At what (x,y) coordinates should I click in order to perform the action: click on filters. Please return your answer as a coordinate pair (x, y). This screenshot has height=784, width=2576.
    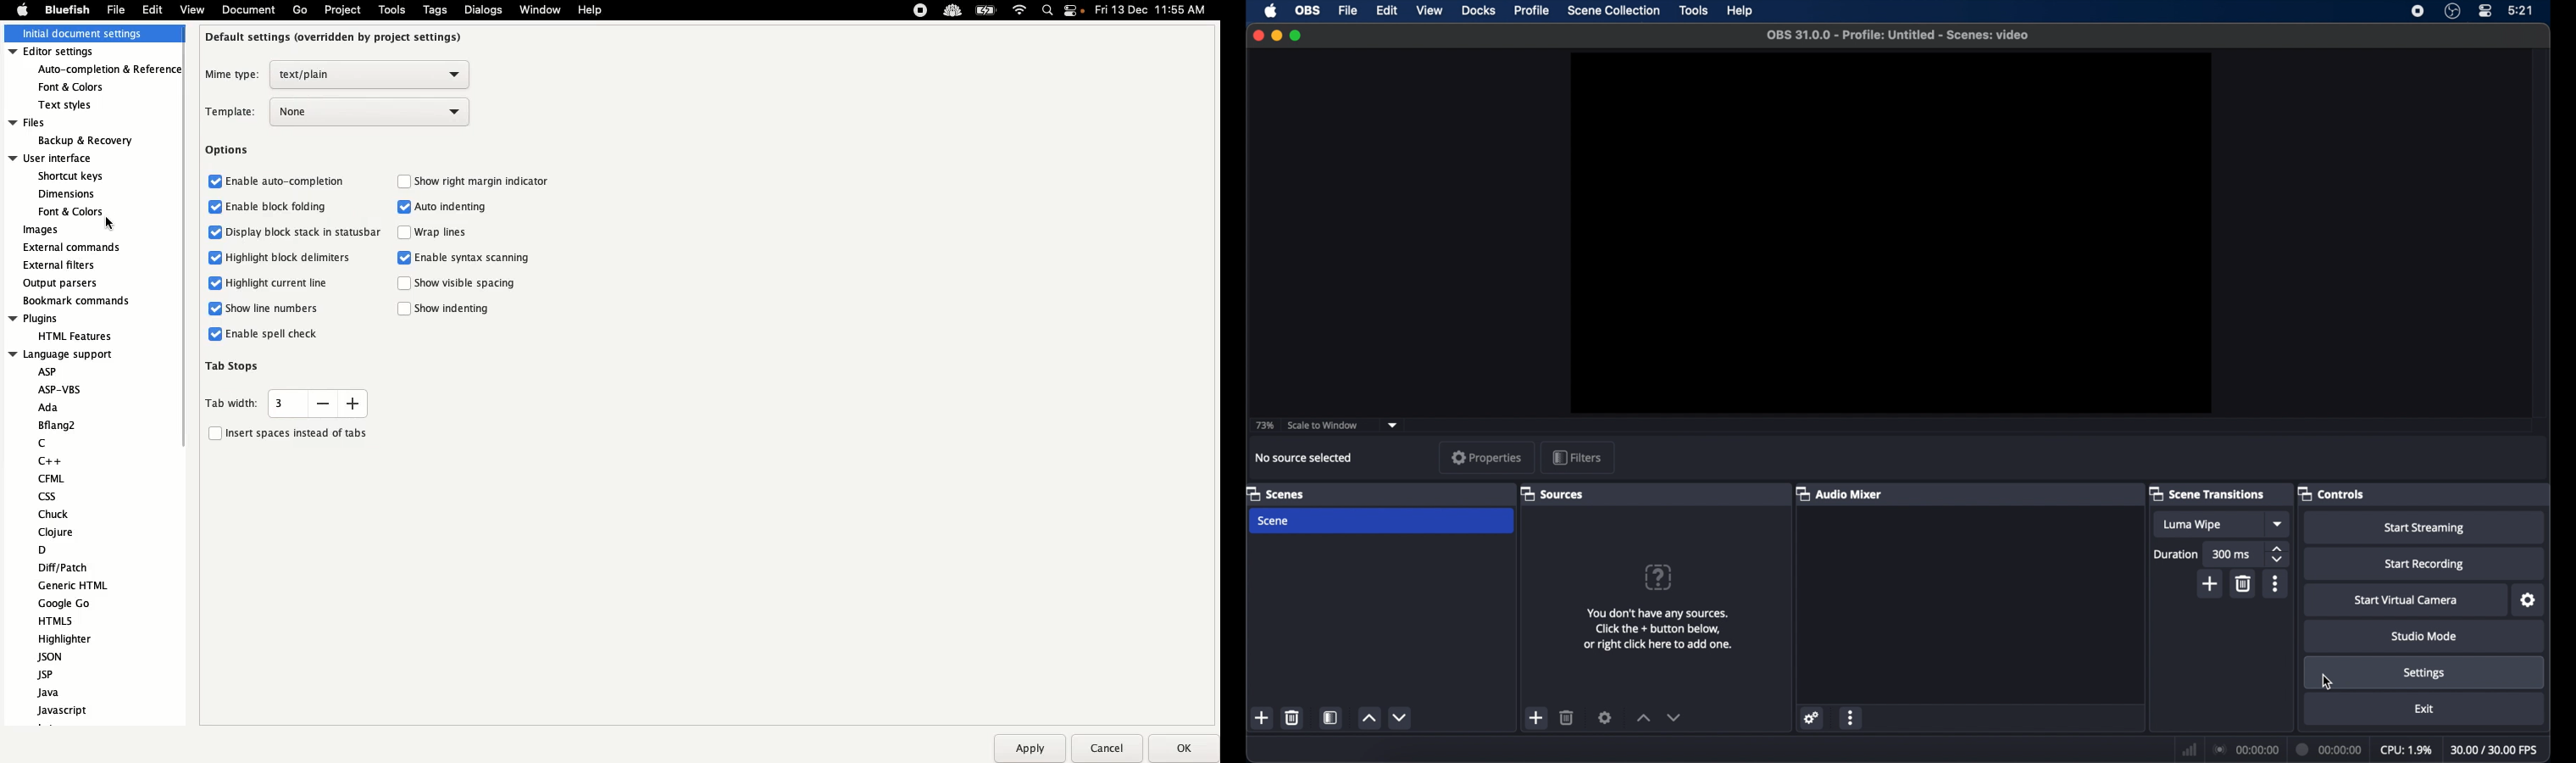
    Looking at the image, I should click on (1576, 456).